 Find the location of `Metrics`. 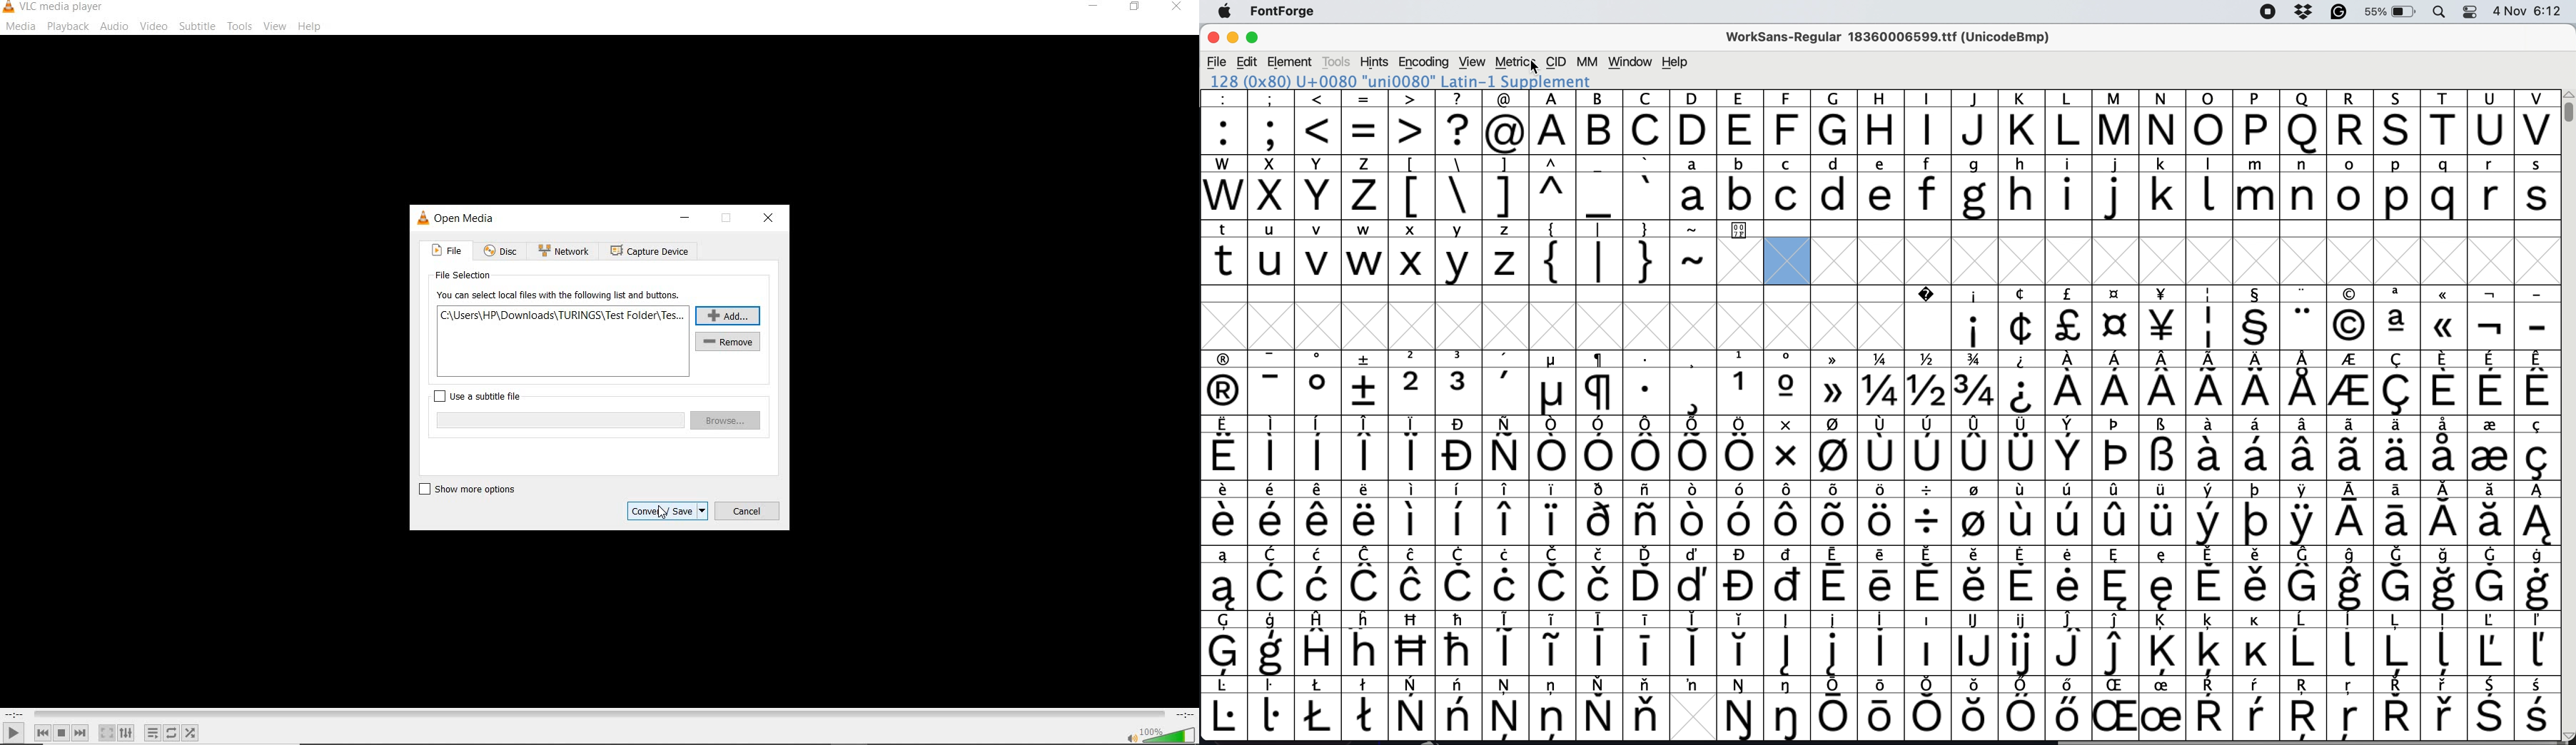

Metrics is located at coordinates (1517, 61).